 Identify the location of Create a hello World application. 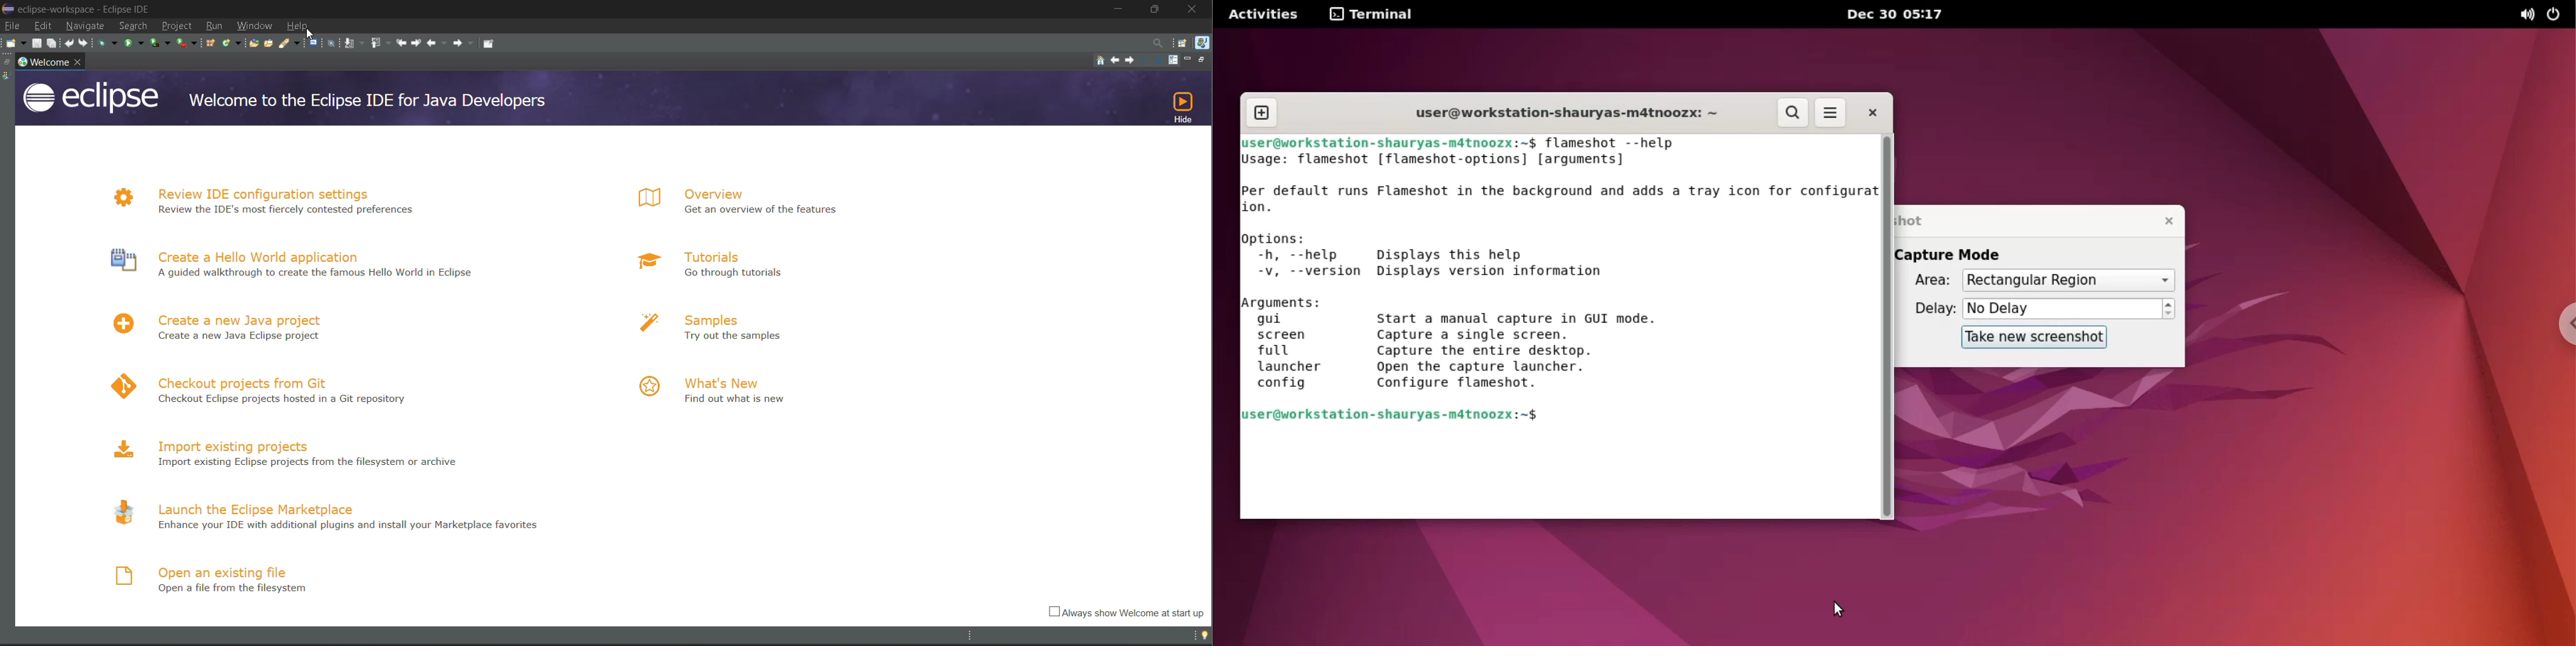
(268, 256).